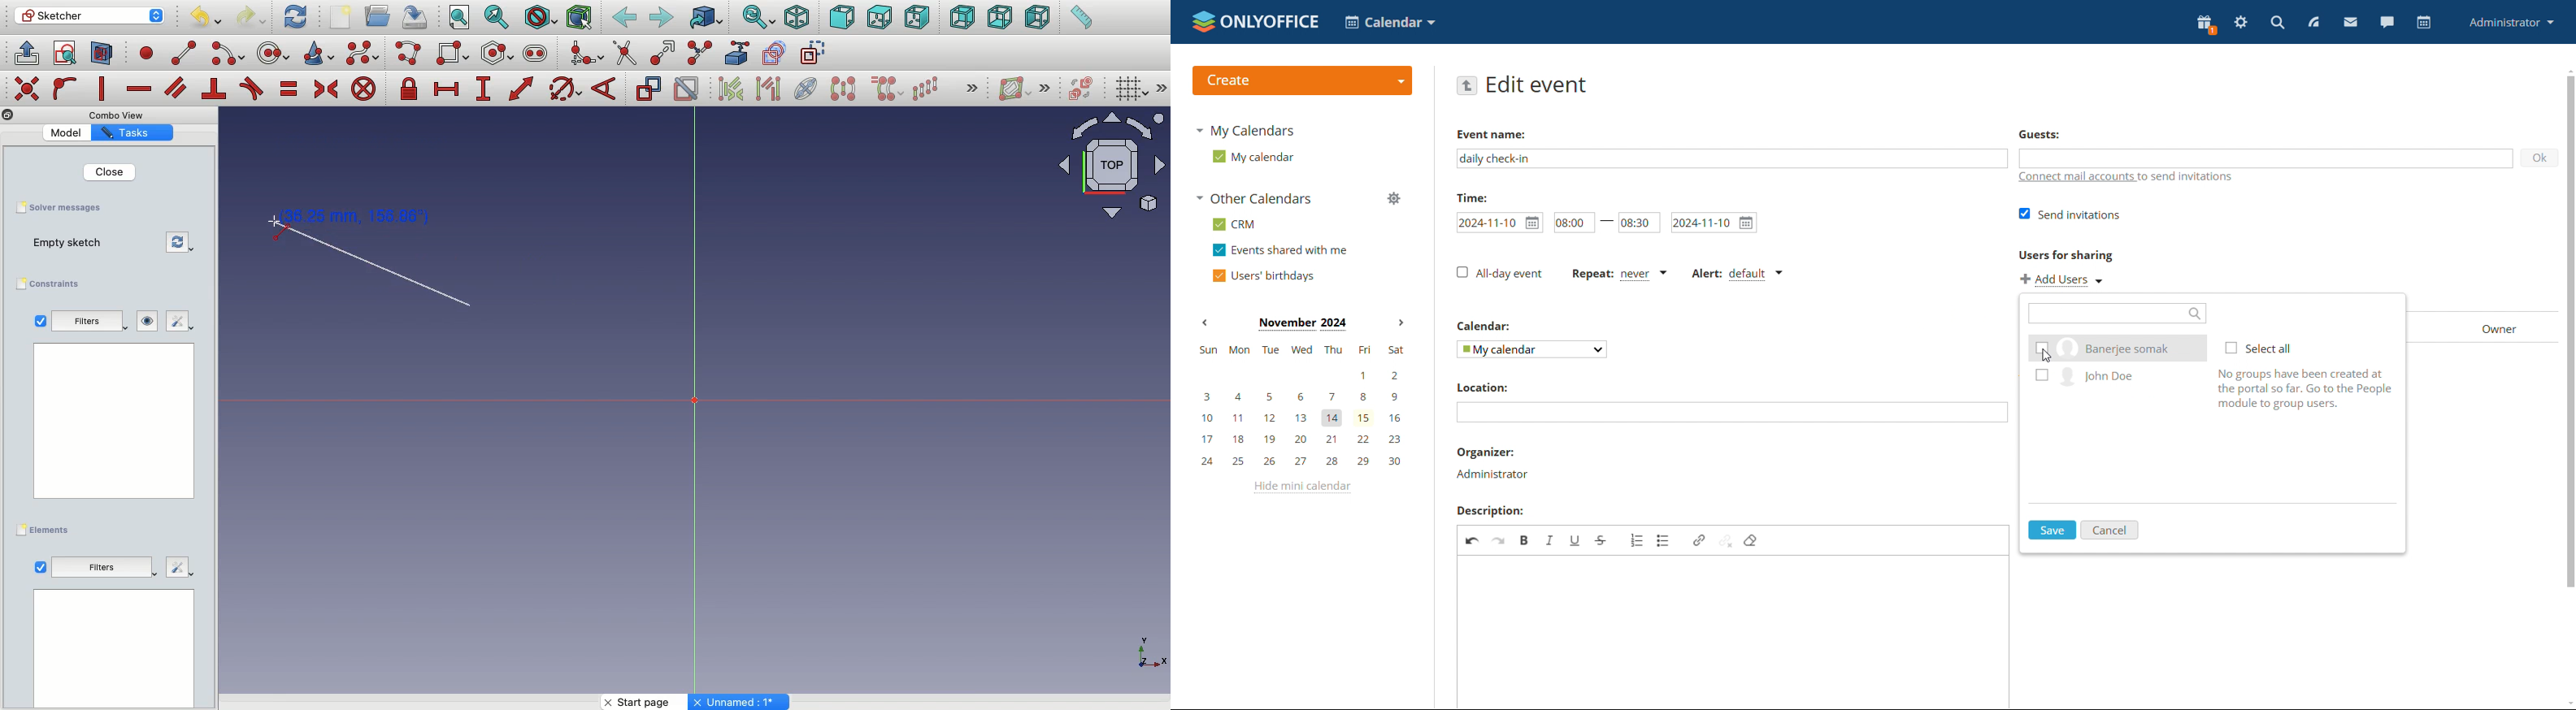 Image resolution: width=2576 pixels, height=728 pixels. What do you see at coordinates (204, 18) in the screenshot?
I see `Undo` at bounding box center [204, 18].